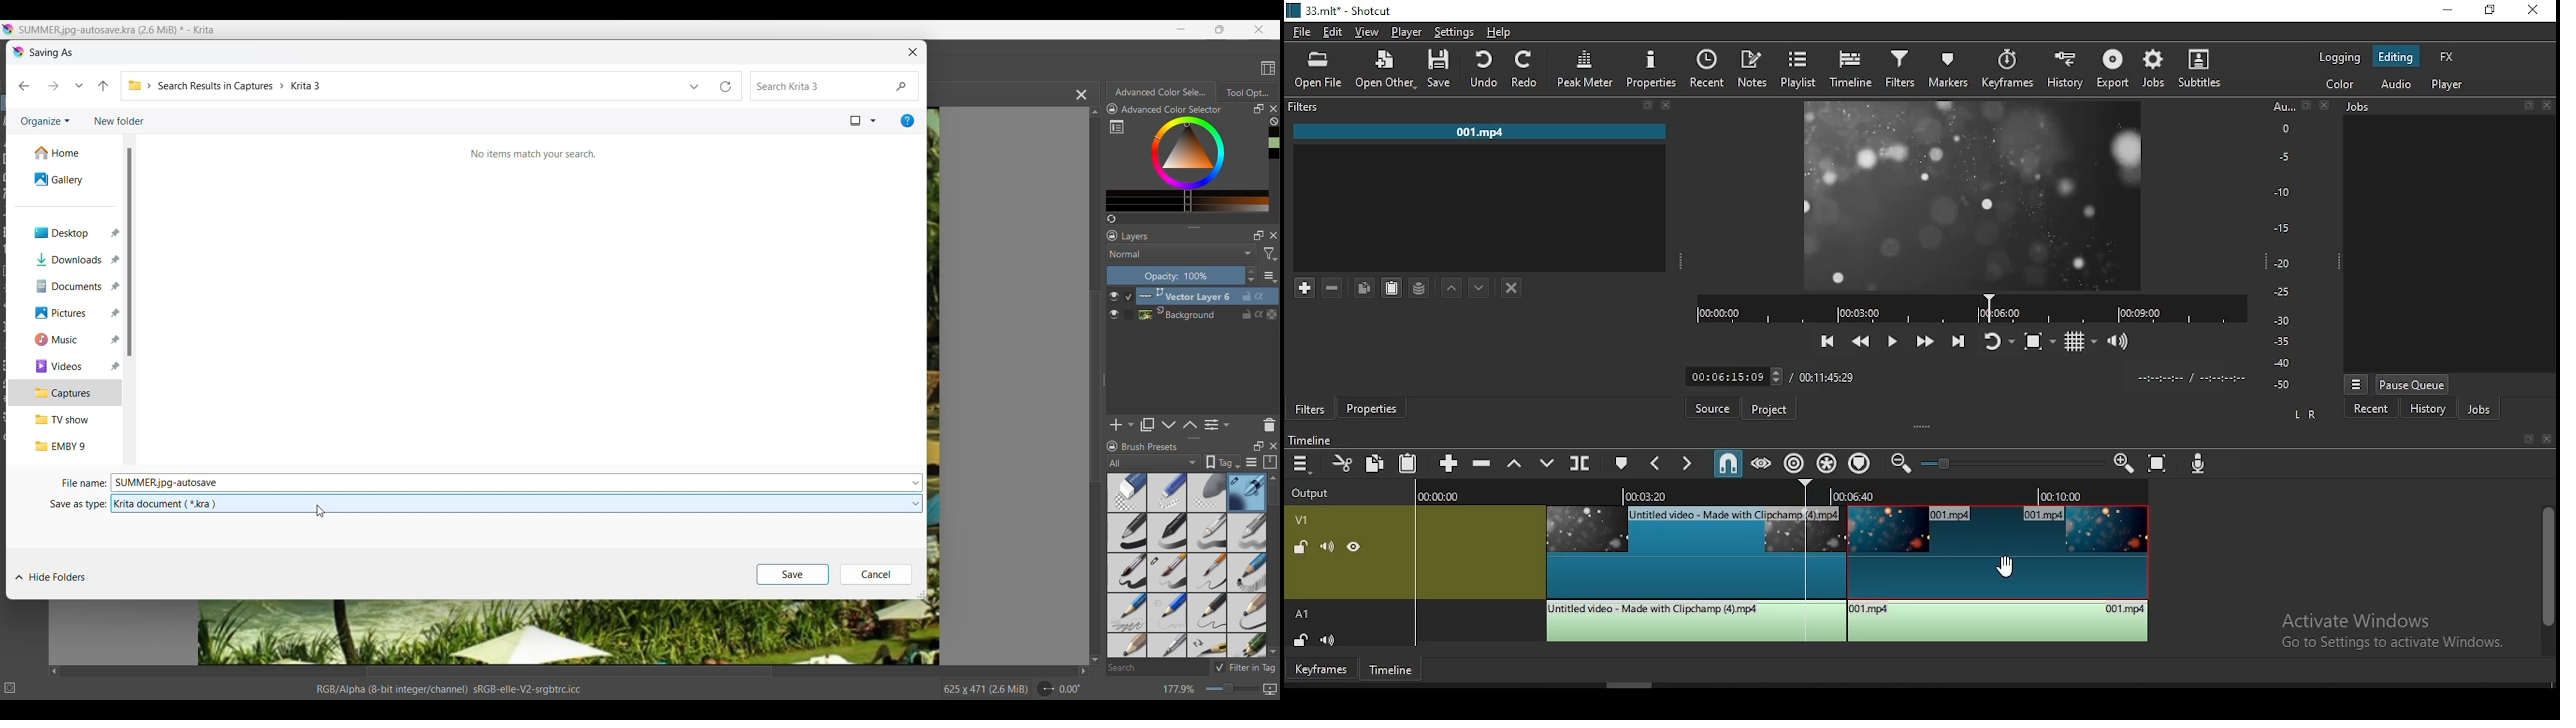 The height and width of the screenshot is (728, 2576). I want to click on close window, so click(2535, 12).